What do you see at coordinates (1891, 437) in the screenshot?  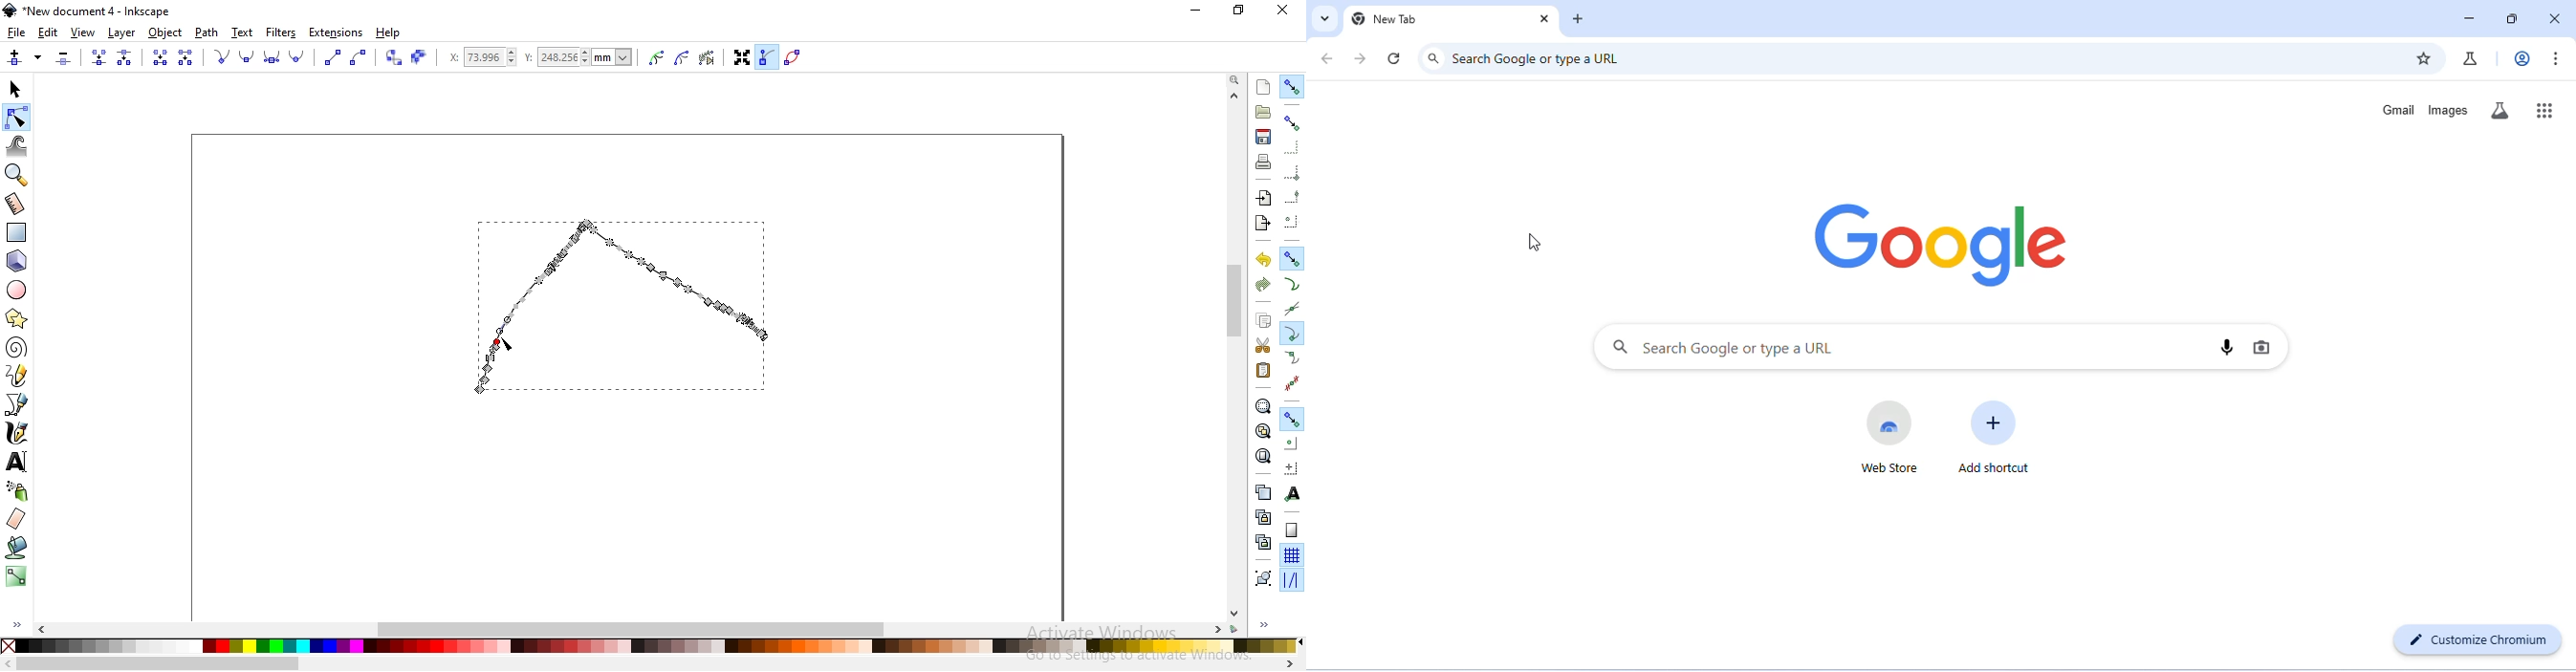 I see `web store` at bounding box center [1891, 437].